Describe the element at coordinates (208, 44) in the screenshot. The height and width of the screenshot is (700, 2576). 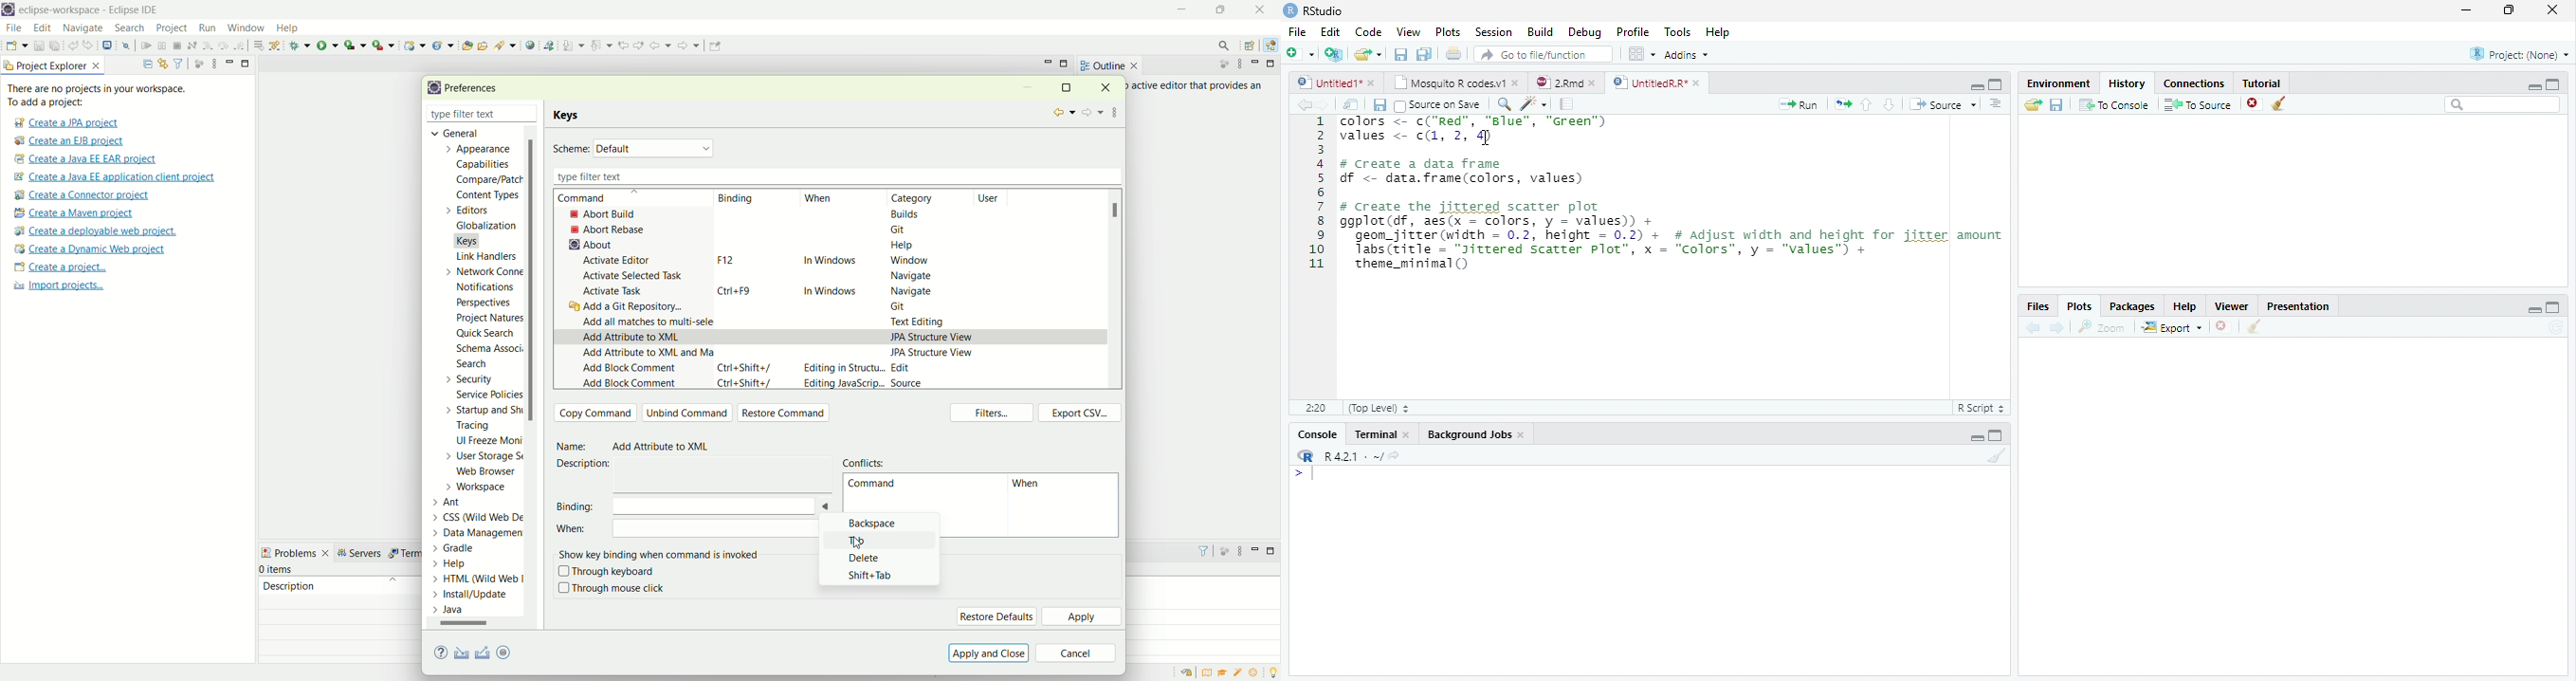
I see `step into` at that location.